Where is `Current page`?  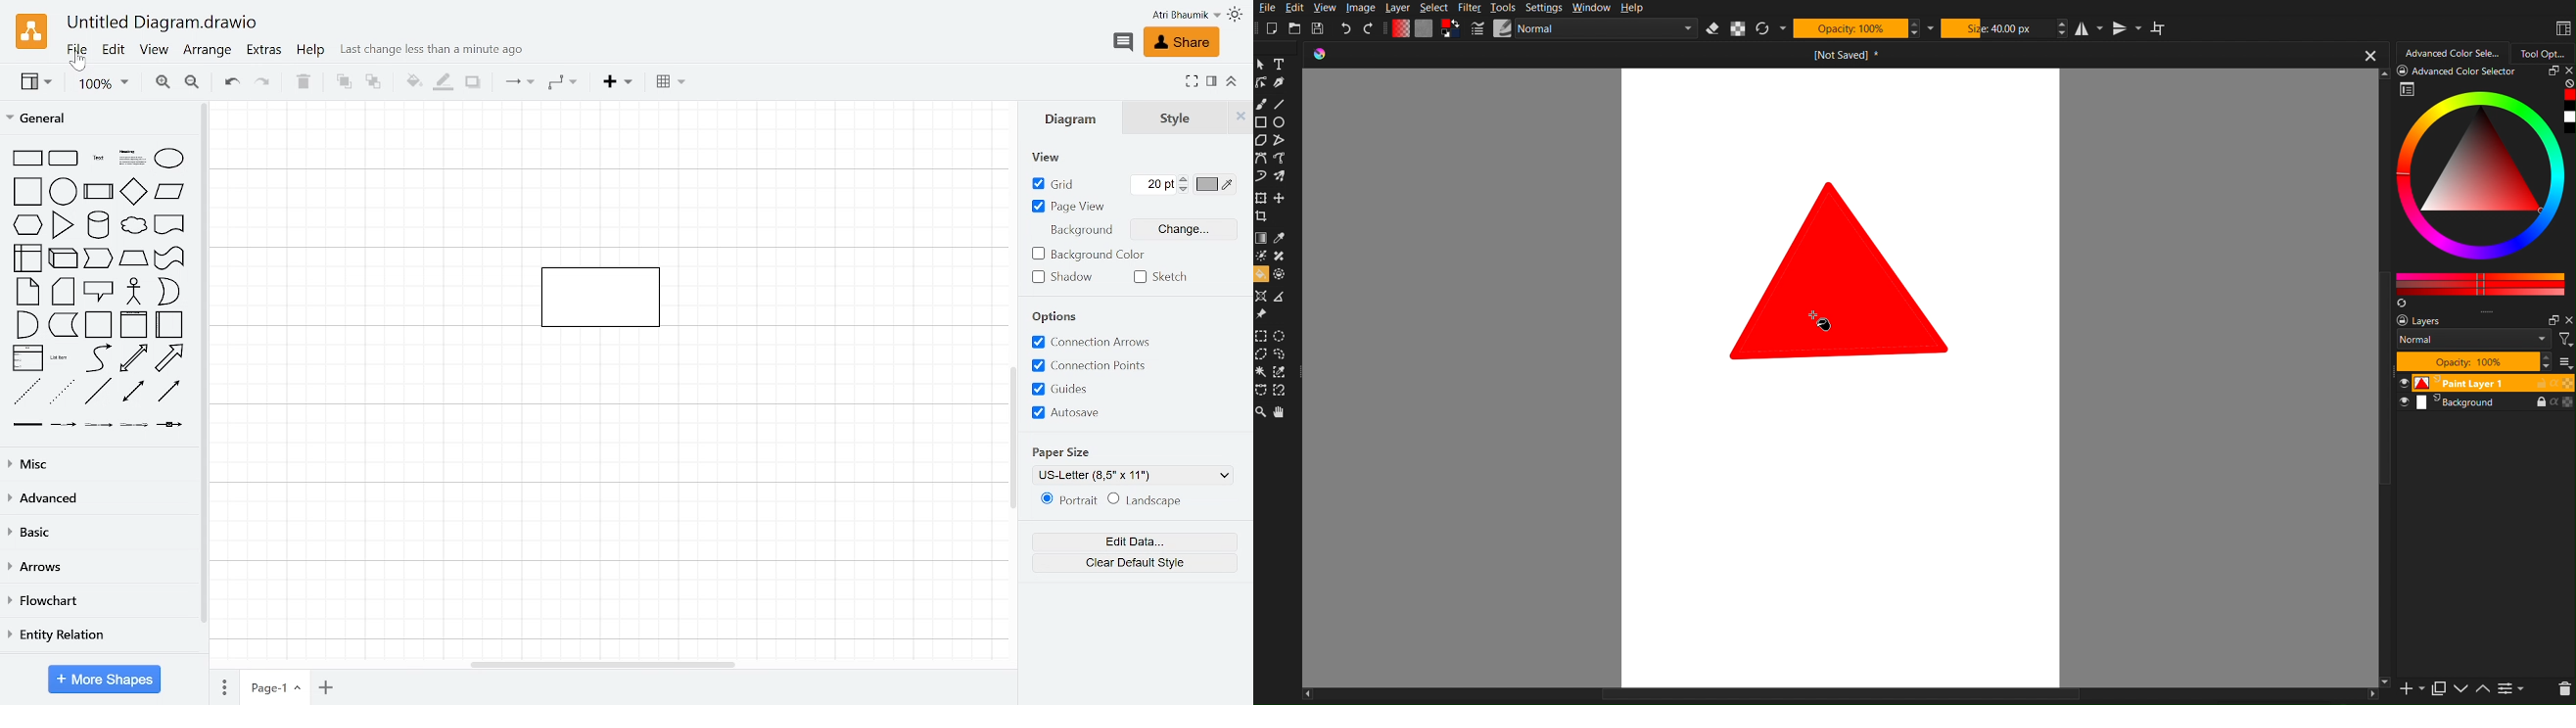
Current page is located at coordinates (272, 686).